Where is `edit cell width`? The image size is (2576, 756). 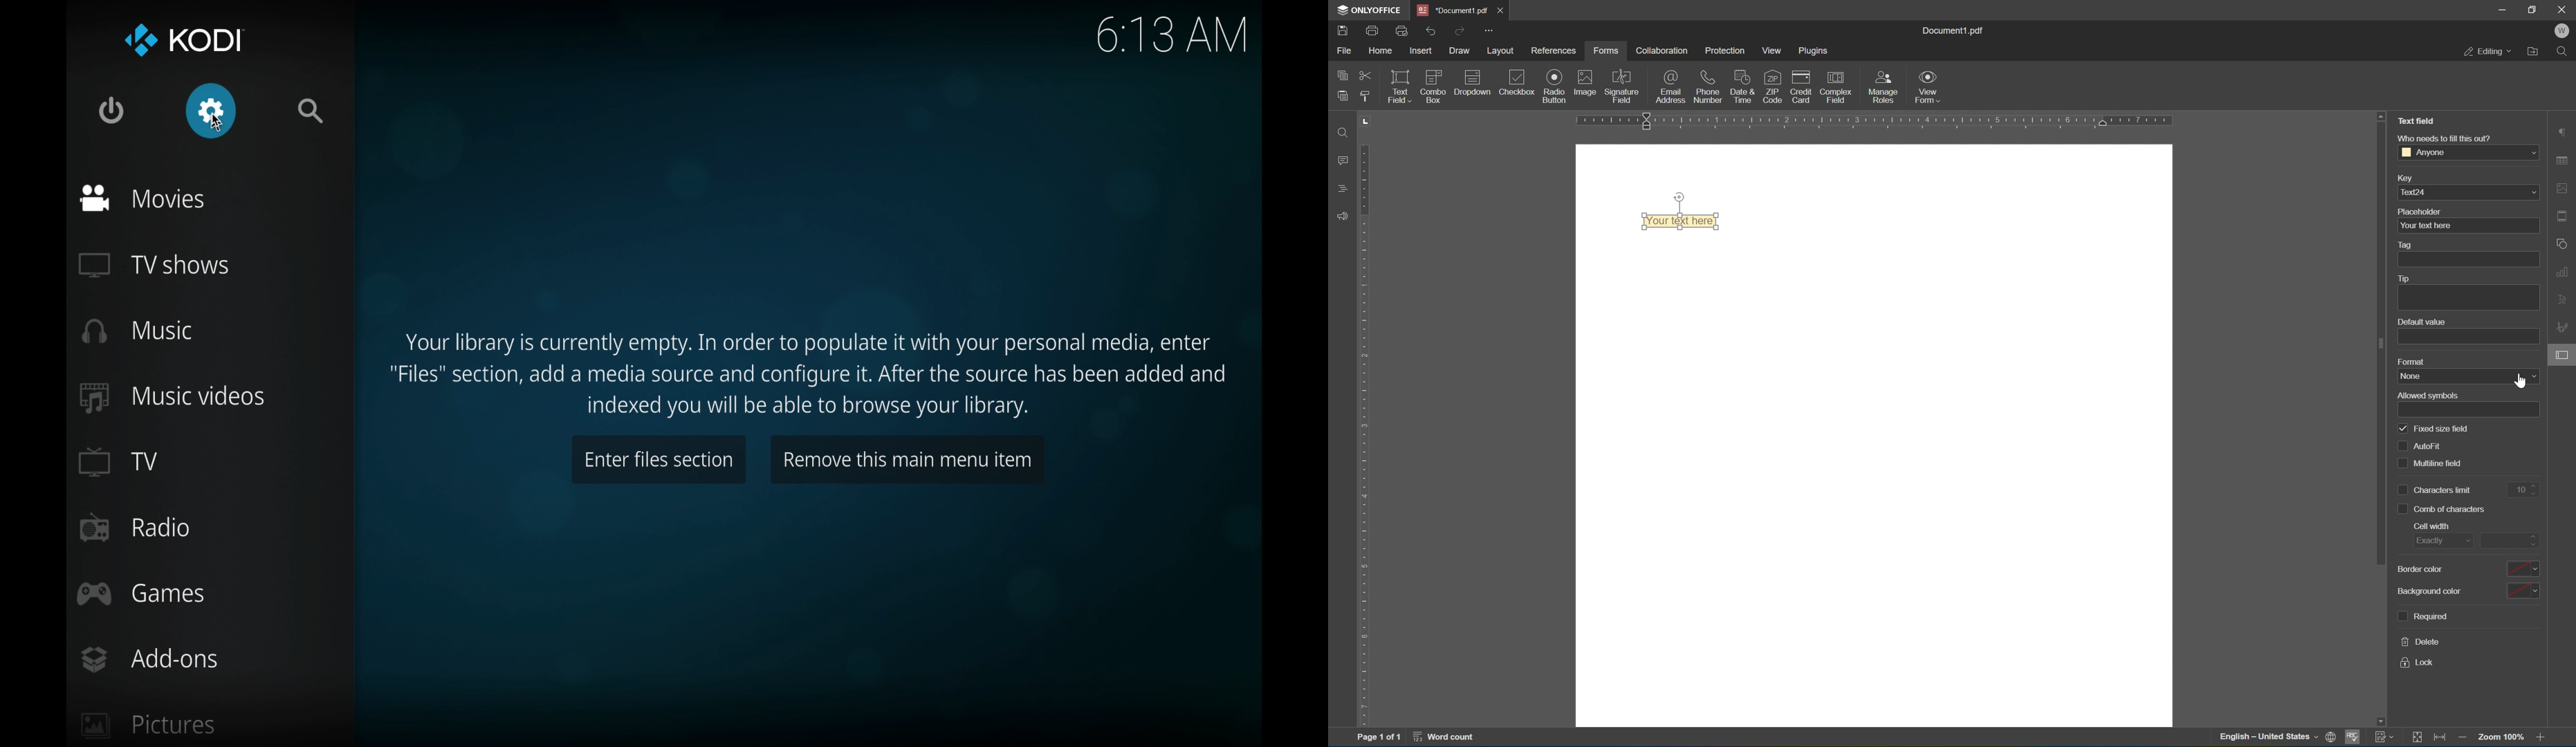 edit cell width is located at coordinates (2509, 541).